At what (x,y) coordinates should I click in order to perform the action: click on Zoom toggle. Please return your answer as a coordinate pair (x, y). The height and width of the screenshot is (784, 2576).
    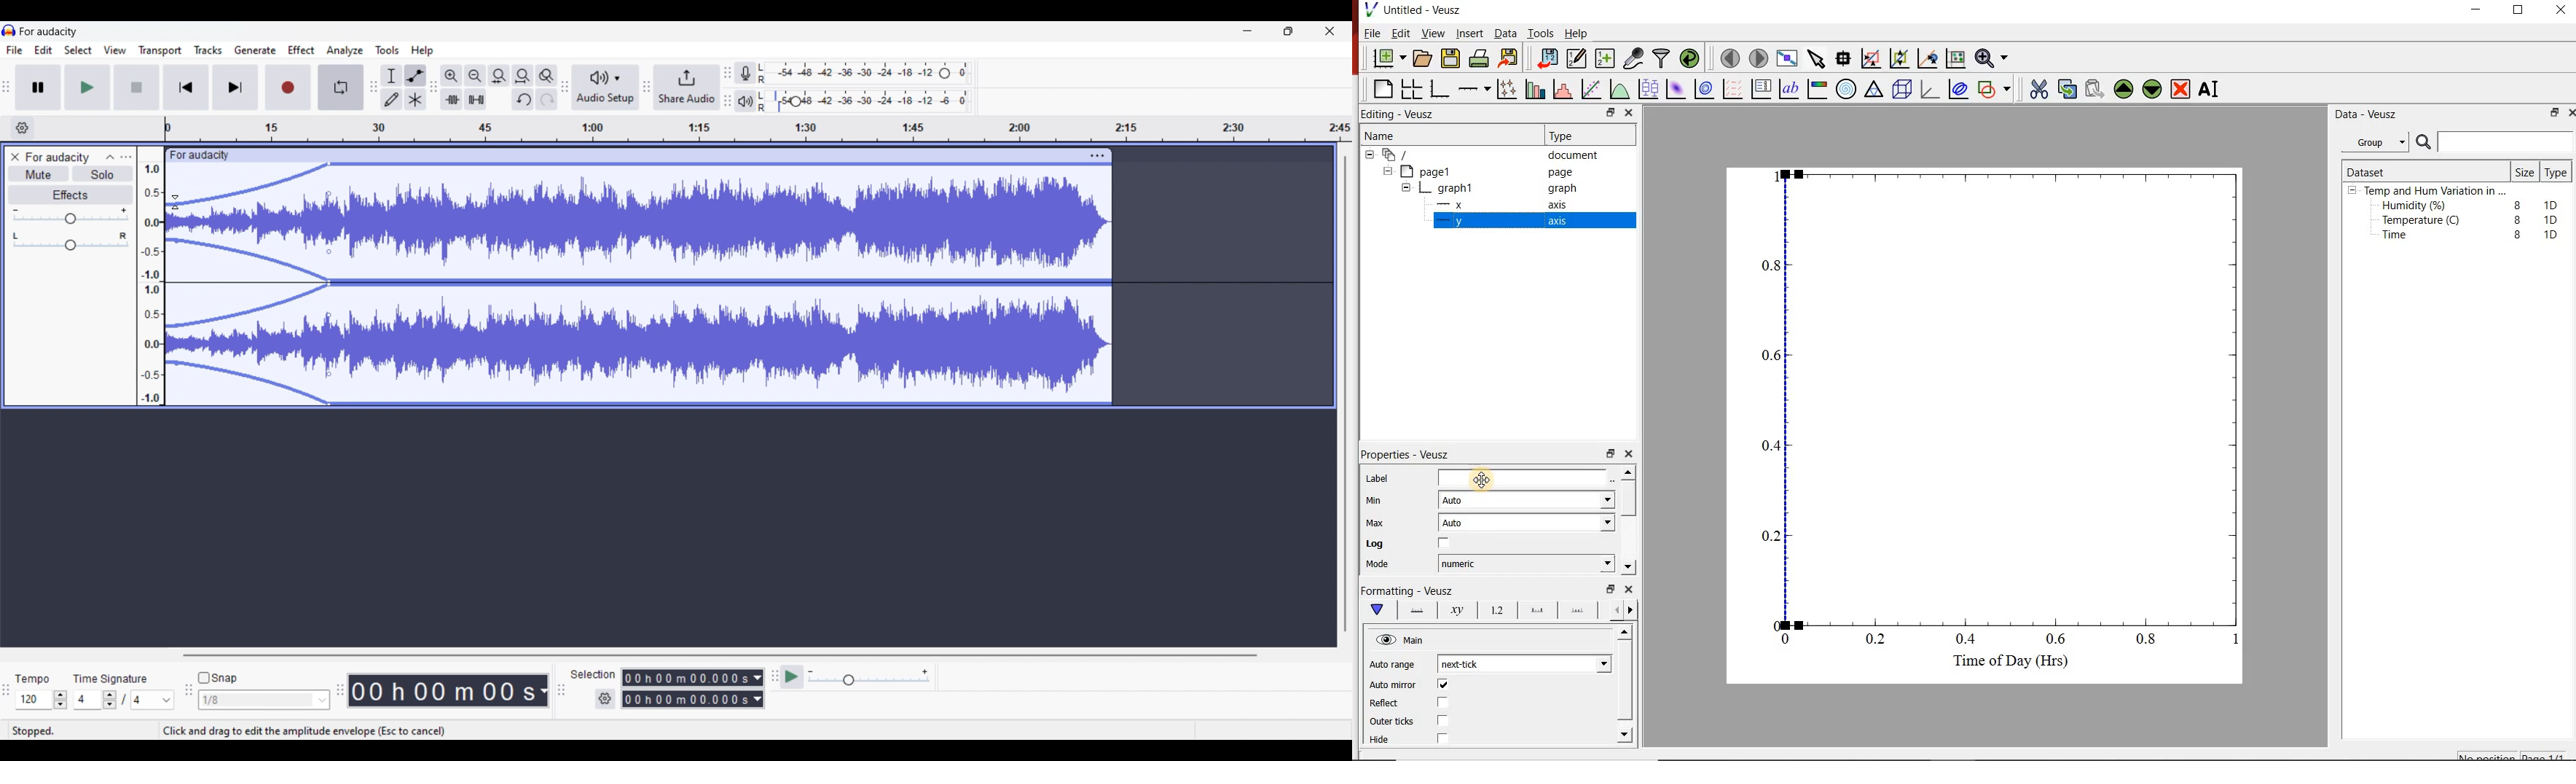
    Looking at the image, I should click on (546, 75).